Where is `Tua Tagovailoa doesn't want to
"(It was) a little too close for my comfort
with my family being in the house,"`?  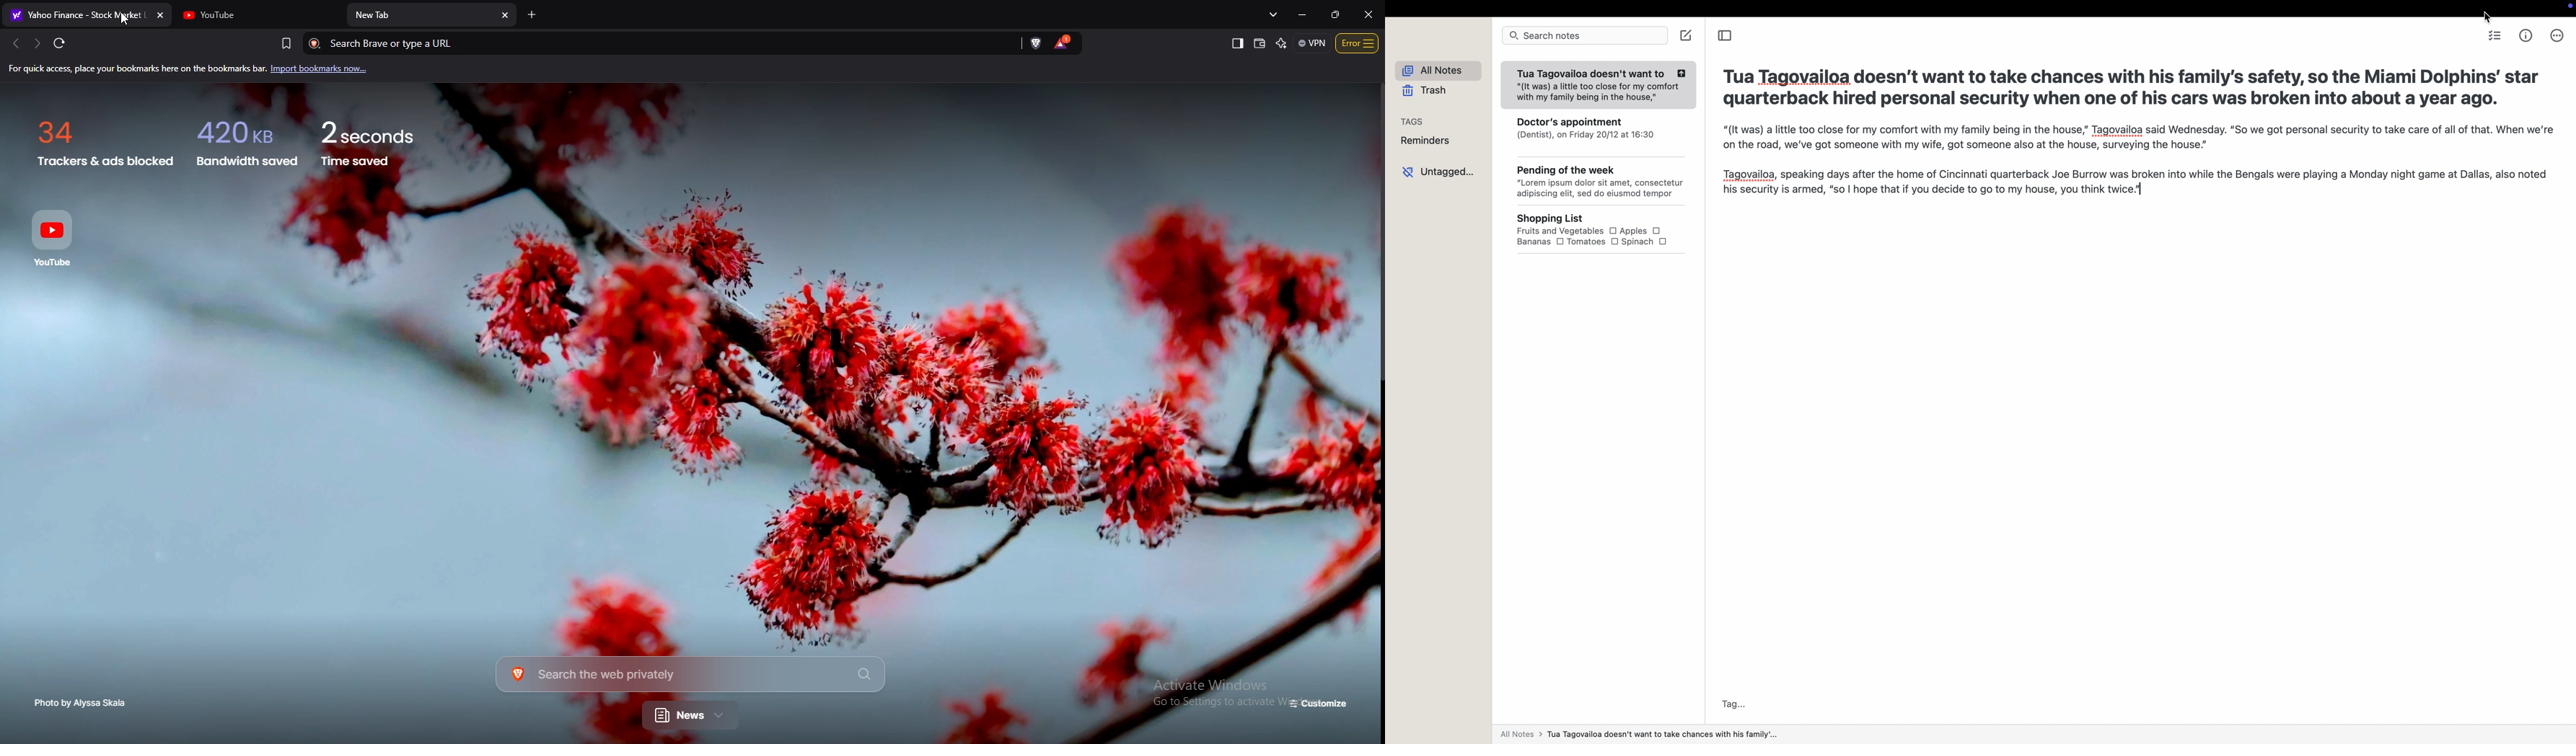 Tua Tagovailoa doesn't want to
"(It was) a little too close for my comfort
with my family being in the house," is located at coordinates (1597, 86).